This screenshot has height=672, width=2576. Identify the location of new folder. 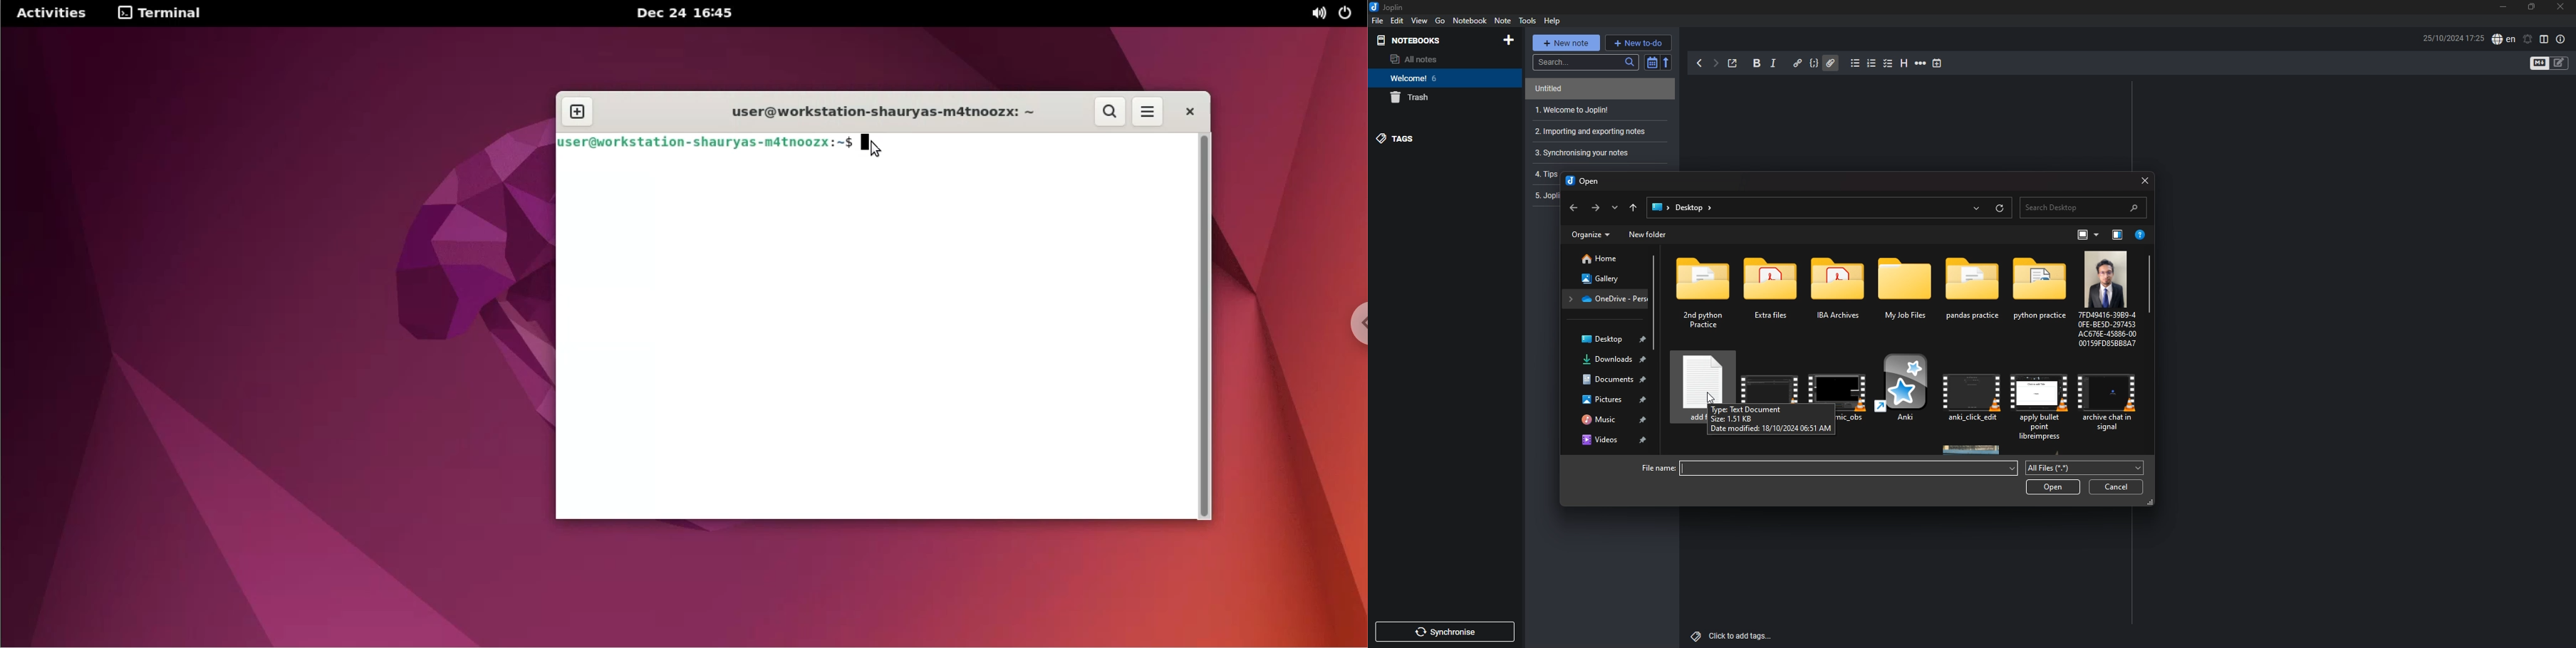
(1648, 235).